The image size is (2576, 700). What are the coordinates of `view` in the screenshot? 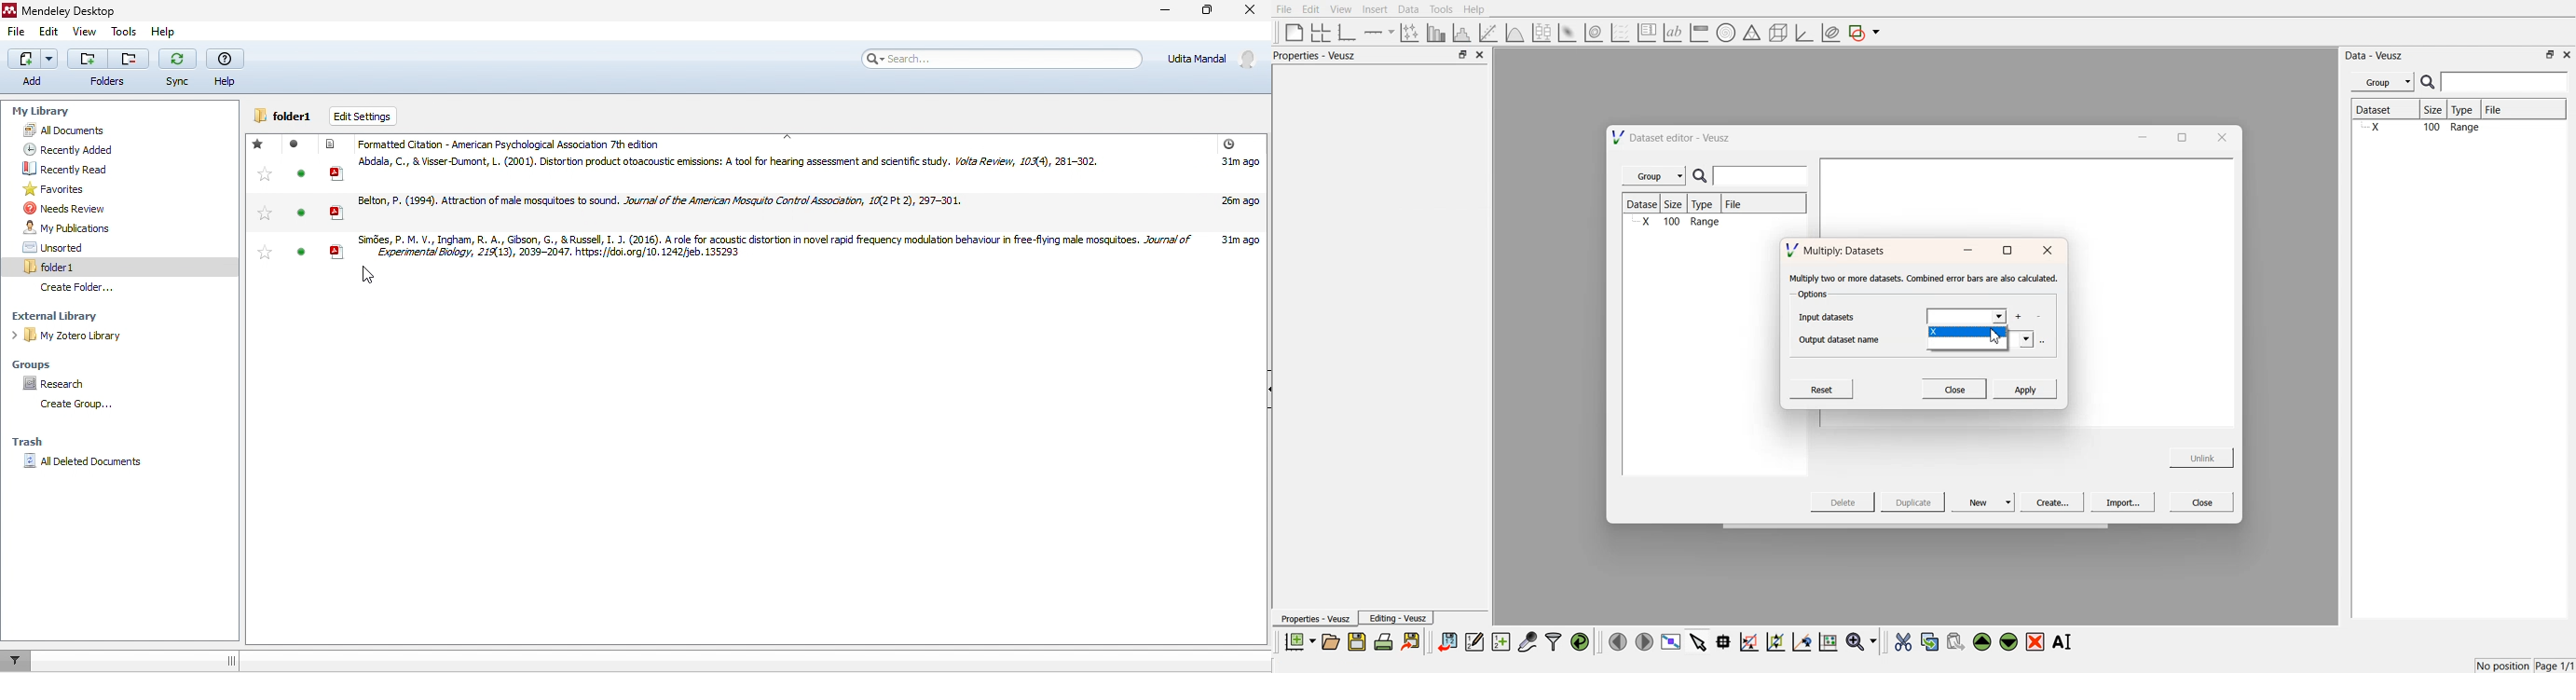 It's located at (85, 32).